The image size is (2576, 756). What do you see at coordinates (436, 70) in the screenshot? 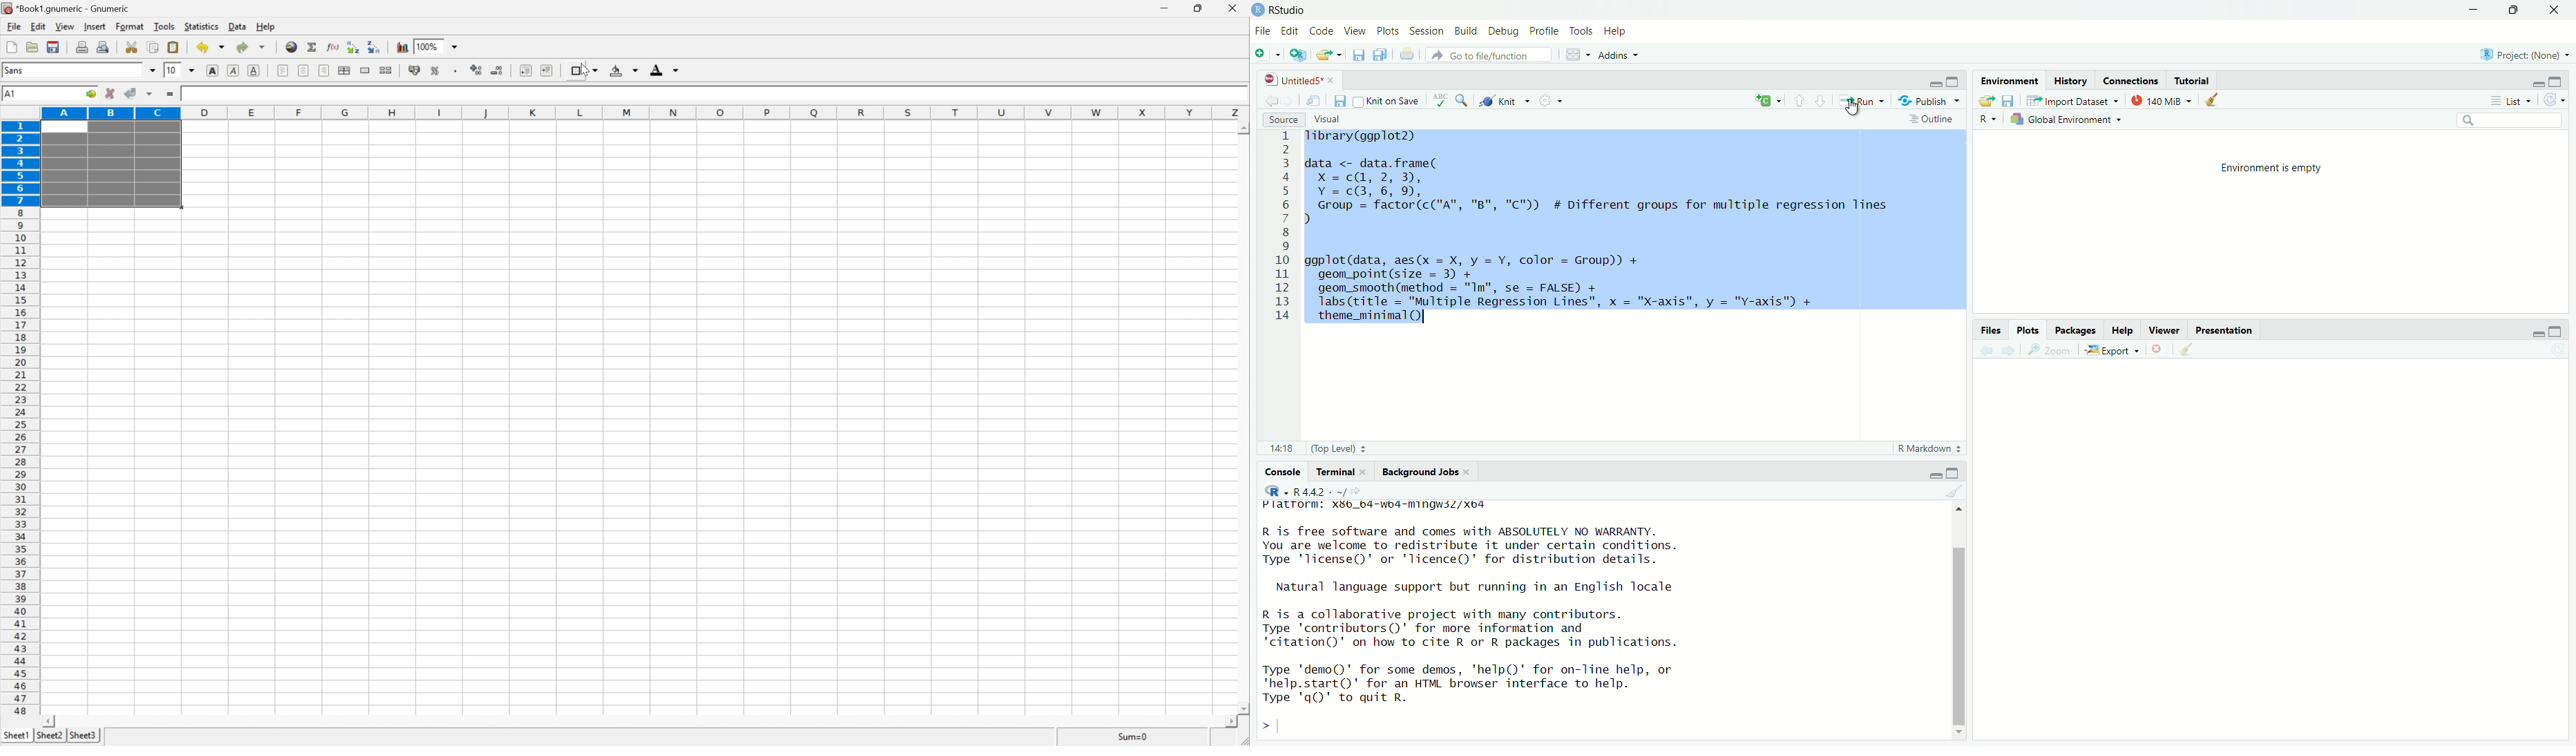
I see `format selection as percentage` at bounding box center [436, 70].